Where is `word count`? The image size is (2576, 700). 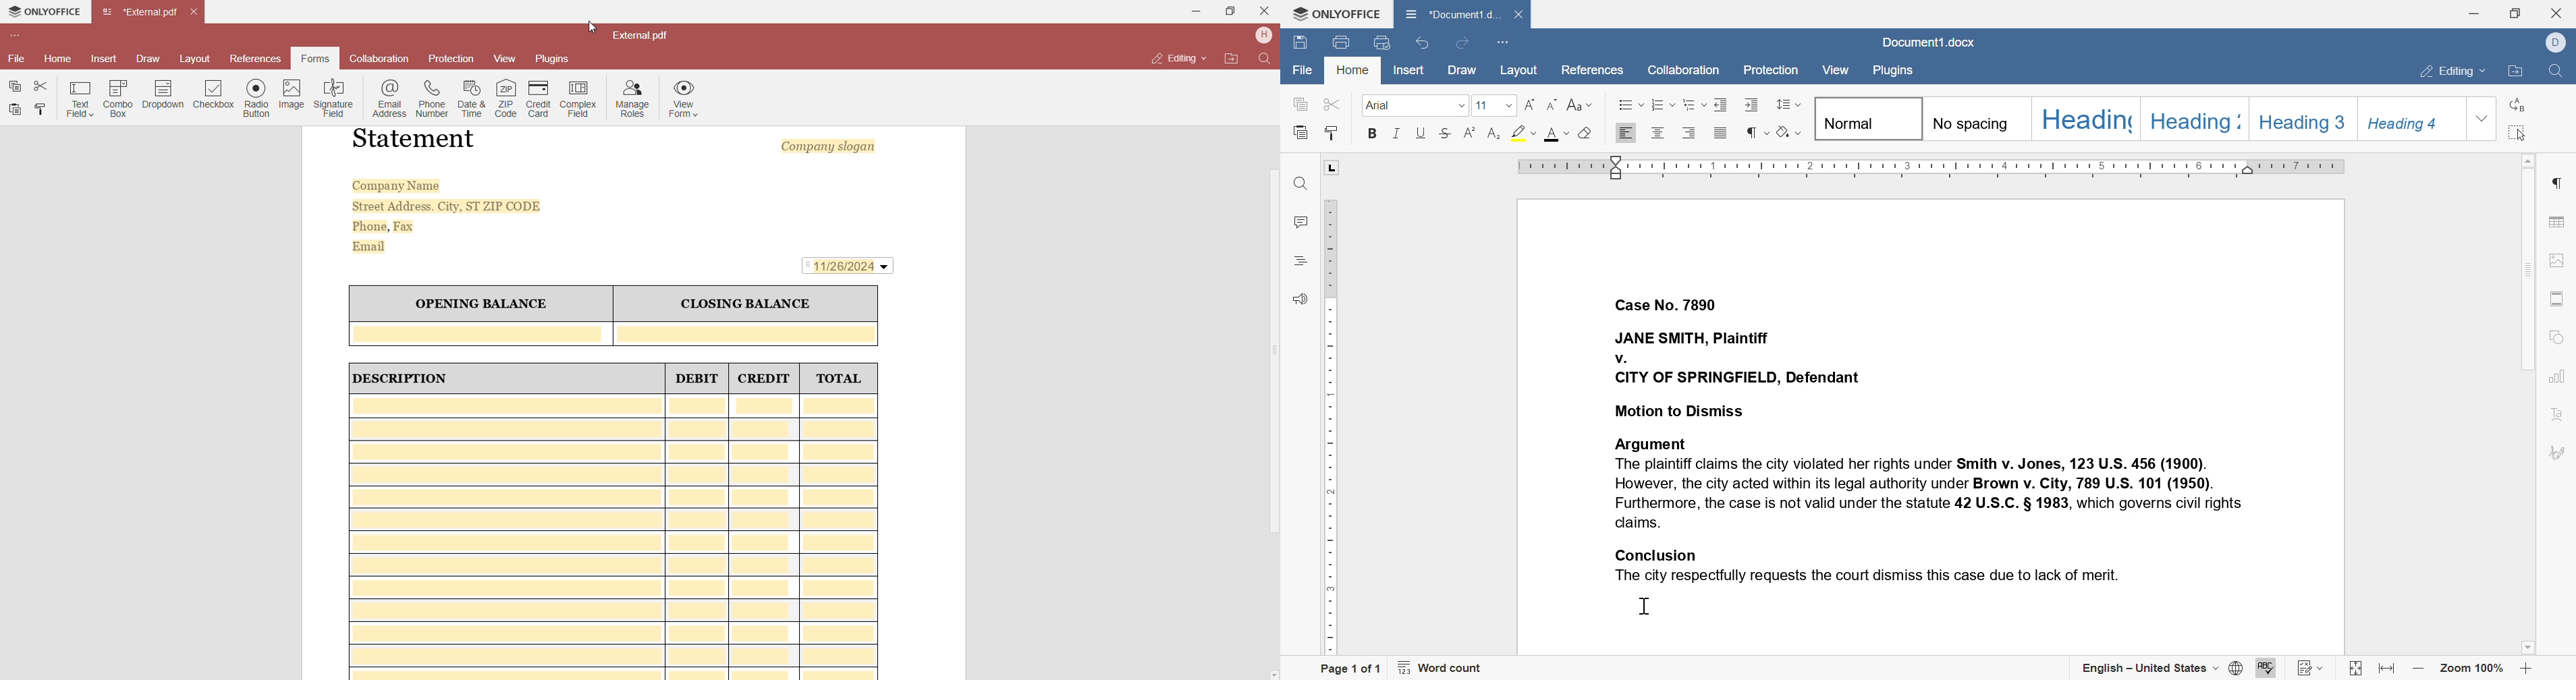
word count is located at coordinates (1441, 666).